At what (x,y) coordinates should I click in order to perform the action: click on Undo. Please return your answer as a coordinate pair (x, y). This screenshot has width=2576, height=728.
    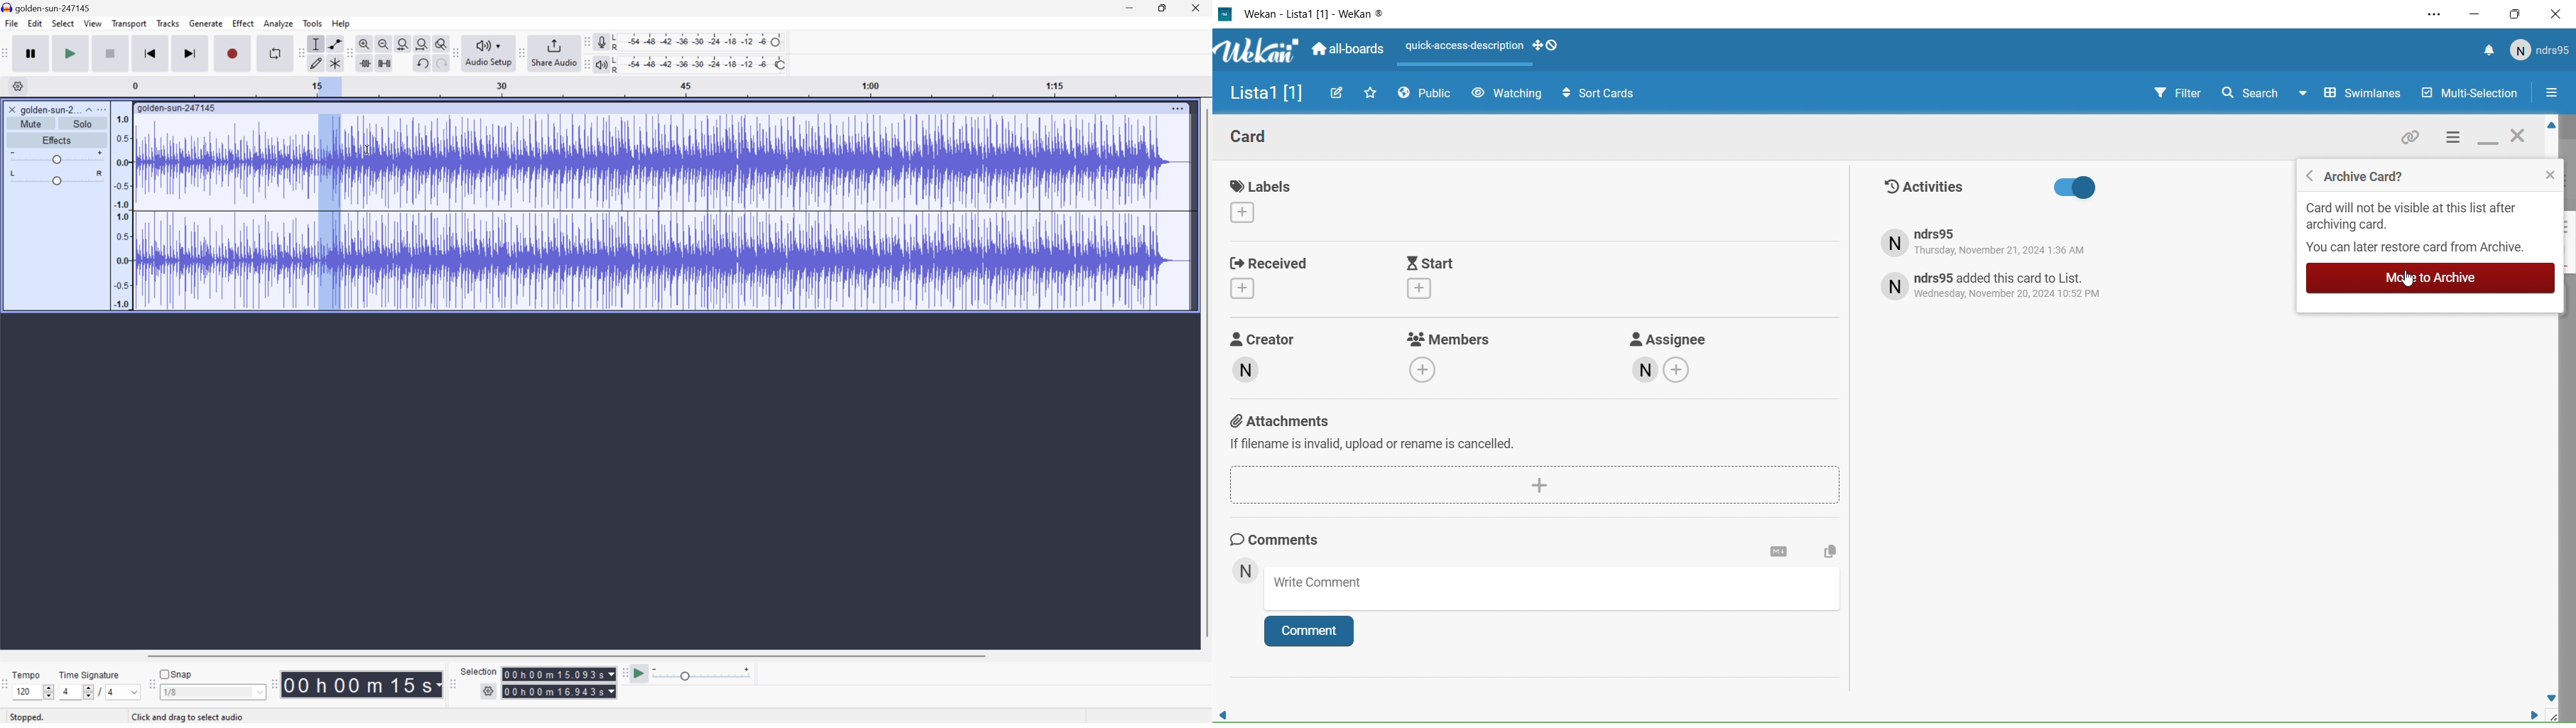
    Looking at the image, I should click on (421, 62).